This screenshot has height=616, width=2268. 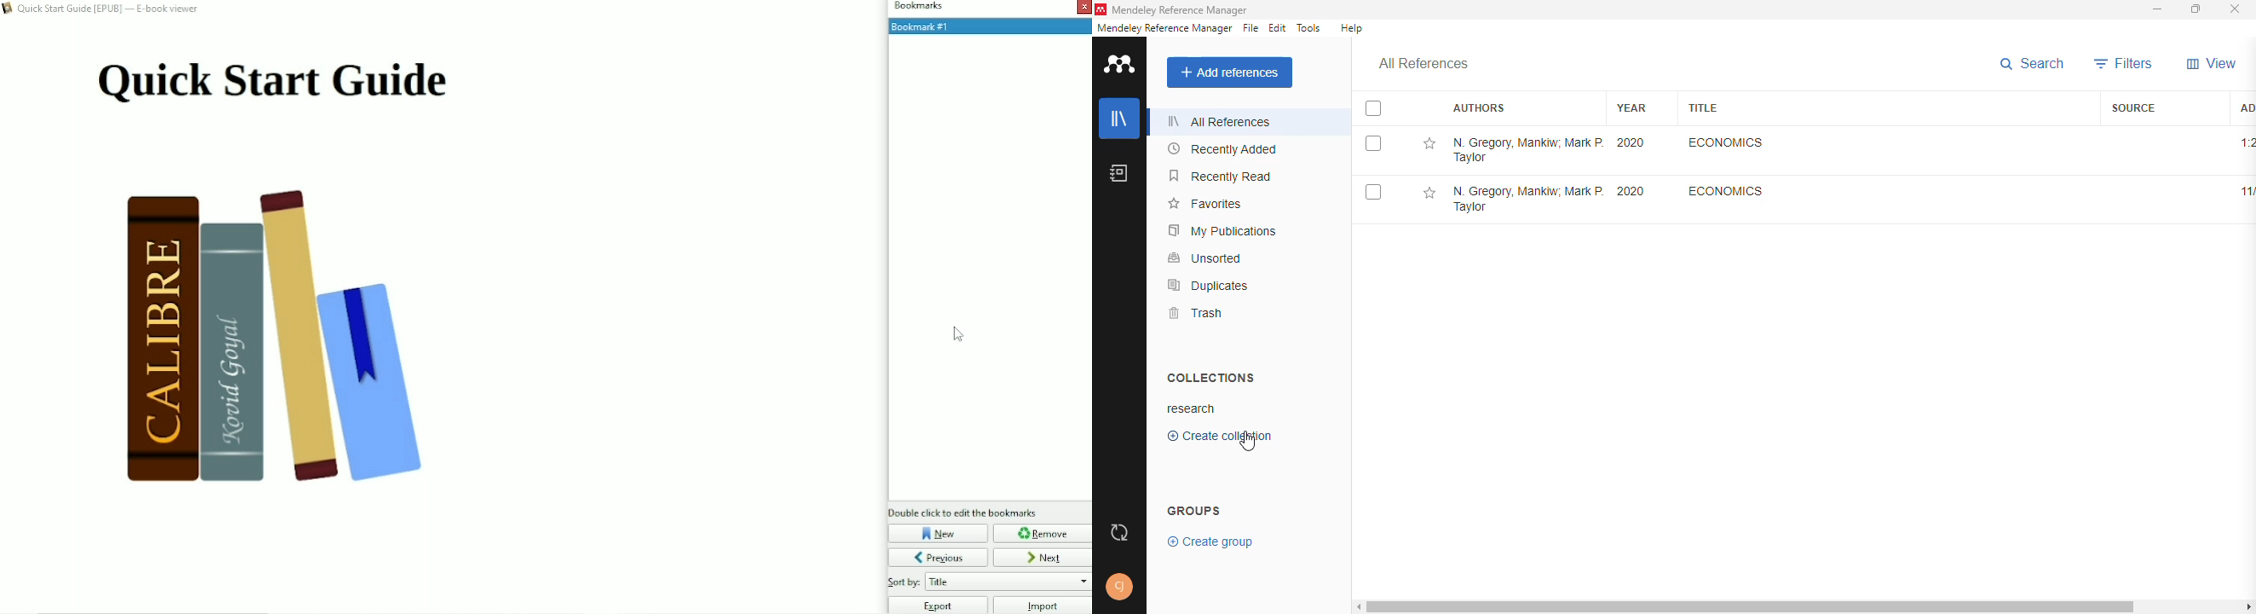 I want to click on select, so click(x=1373, y=193).